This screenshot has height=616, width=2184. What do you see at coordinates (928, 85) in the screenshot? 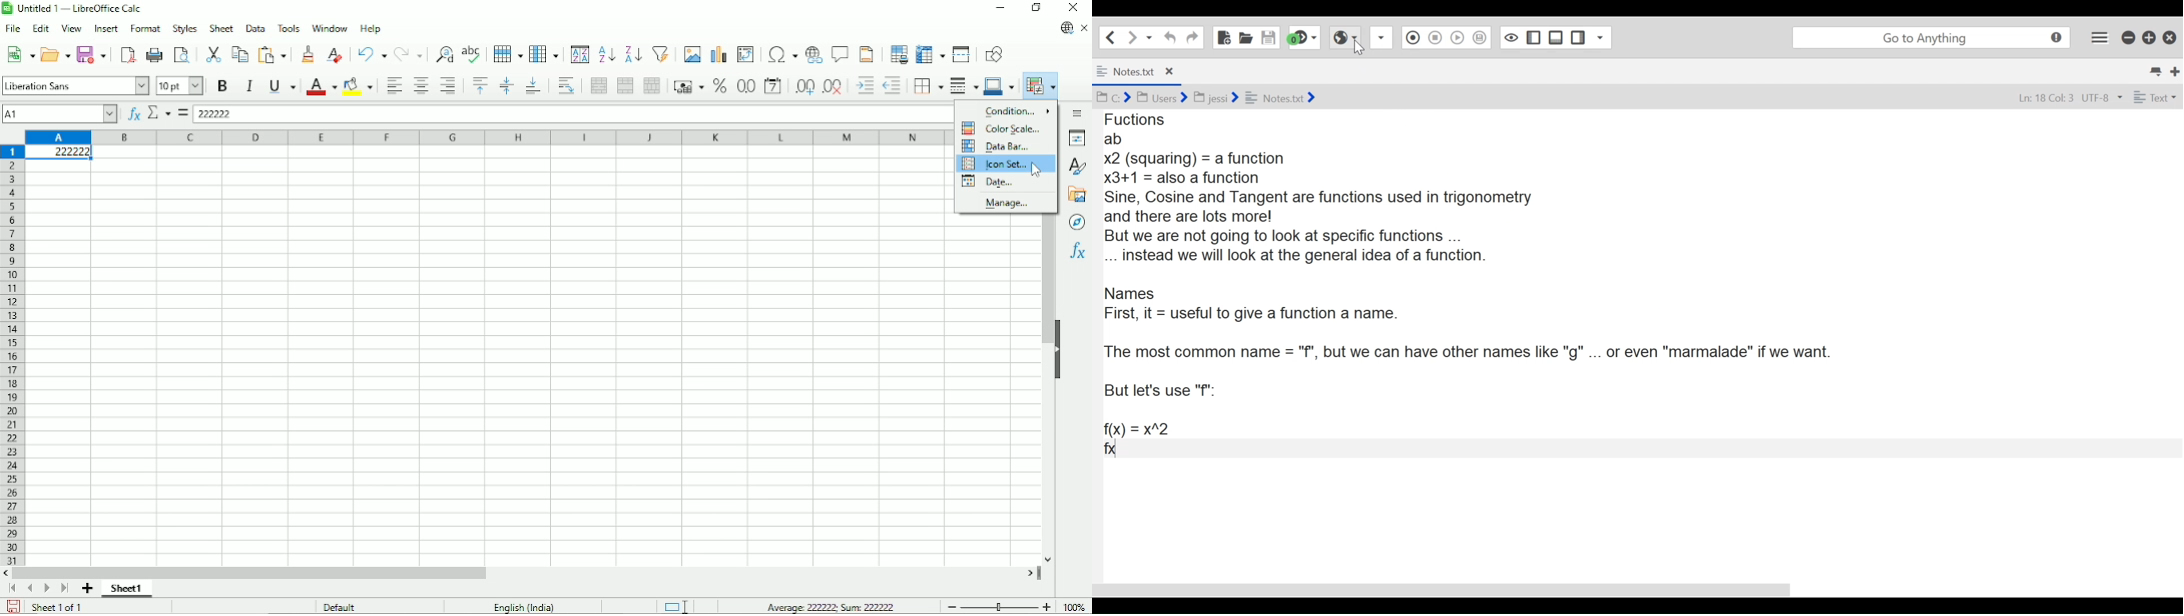
I see `Borders` at bounding box center [928, 85].